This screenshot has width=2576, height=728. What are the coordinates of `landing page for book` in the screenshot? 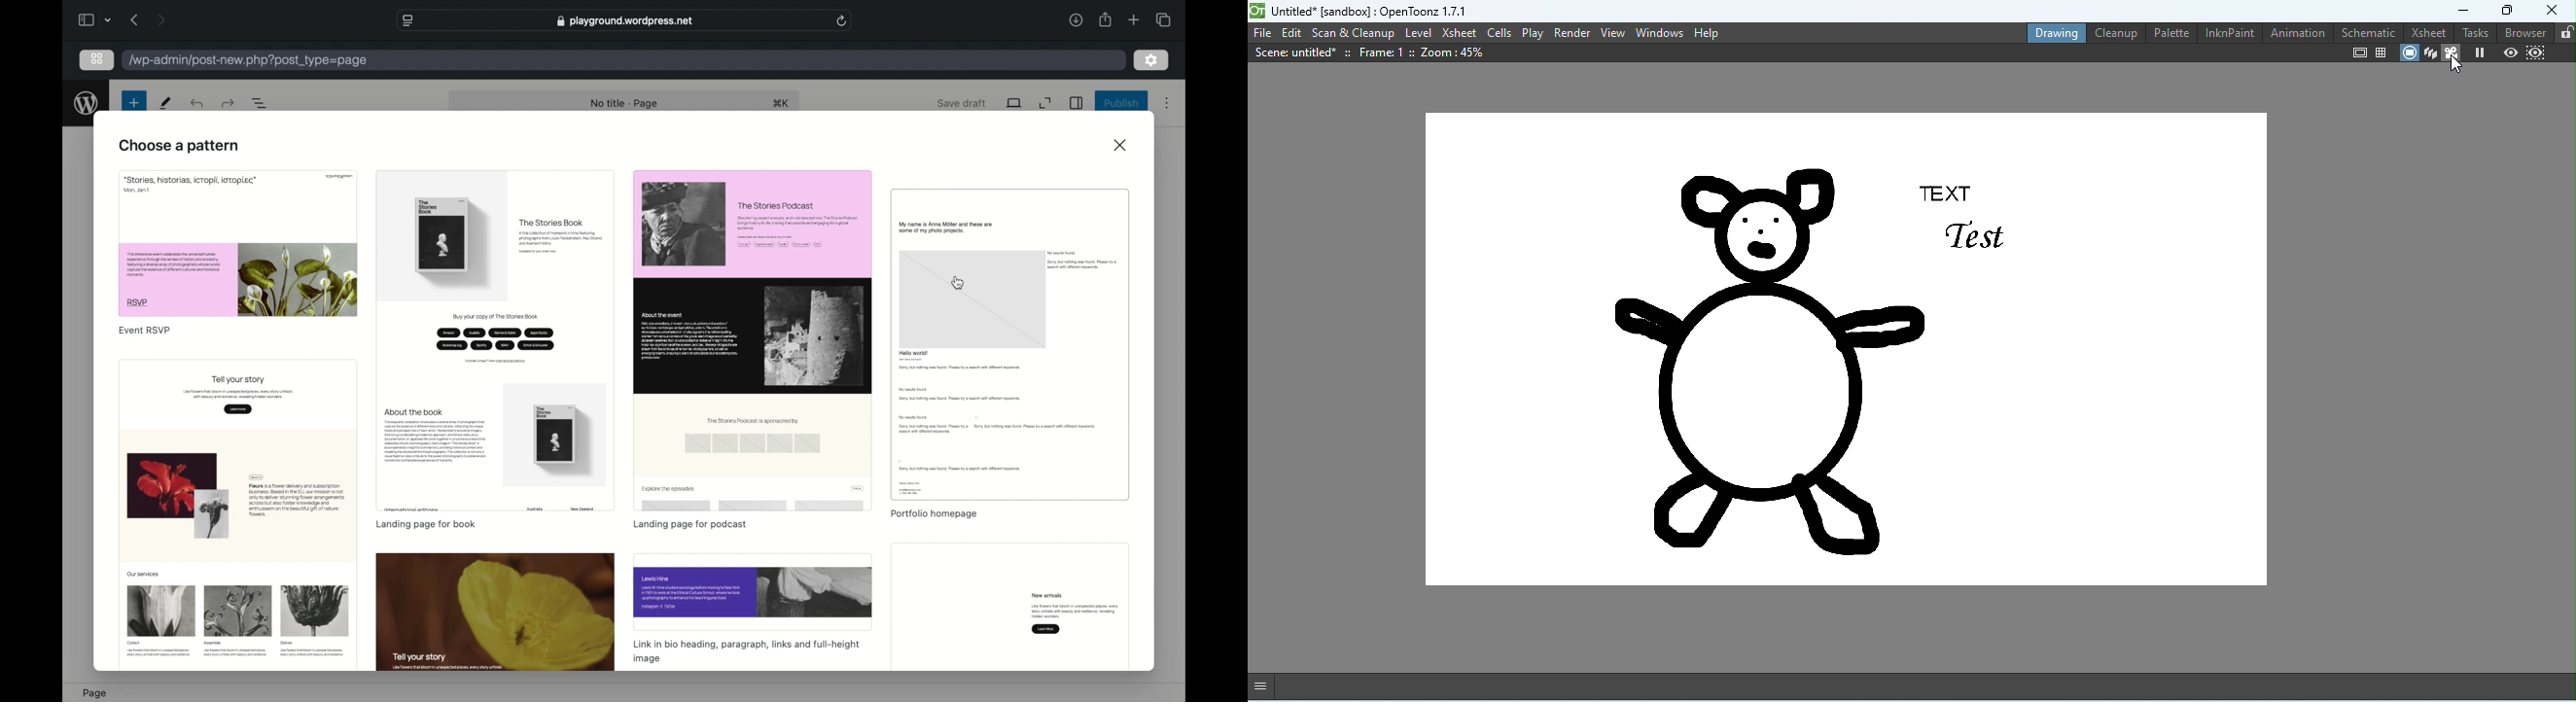 It's located at (425, 524).